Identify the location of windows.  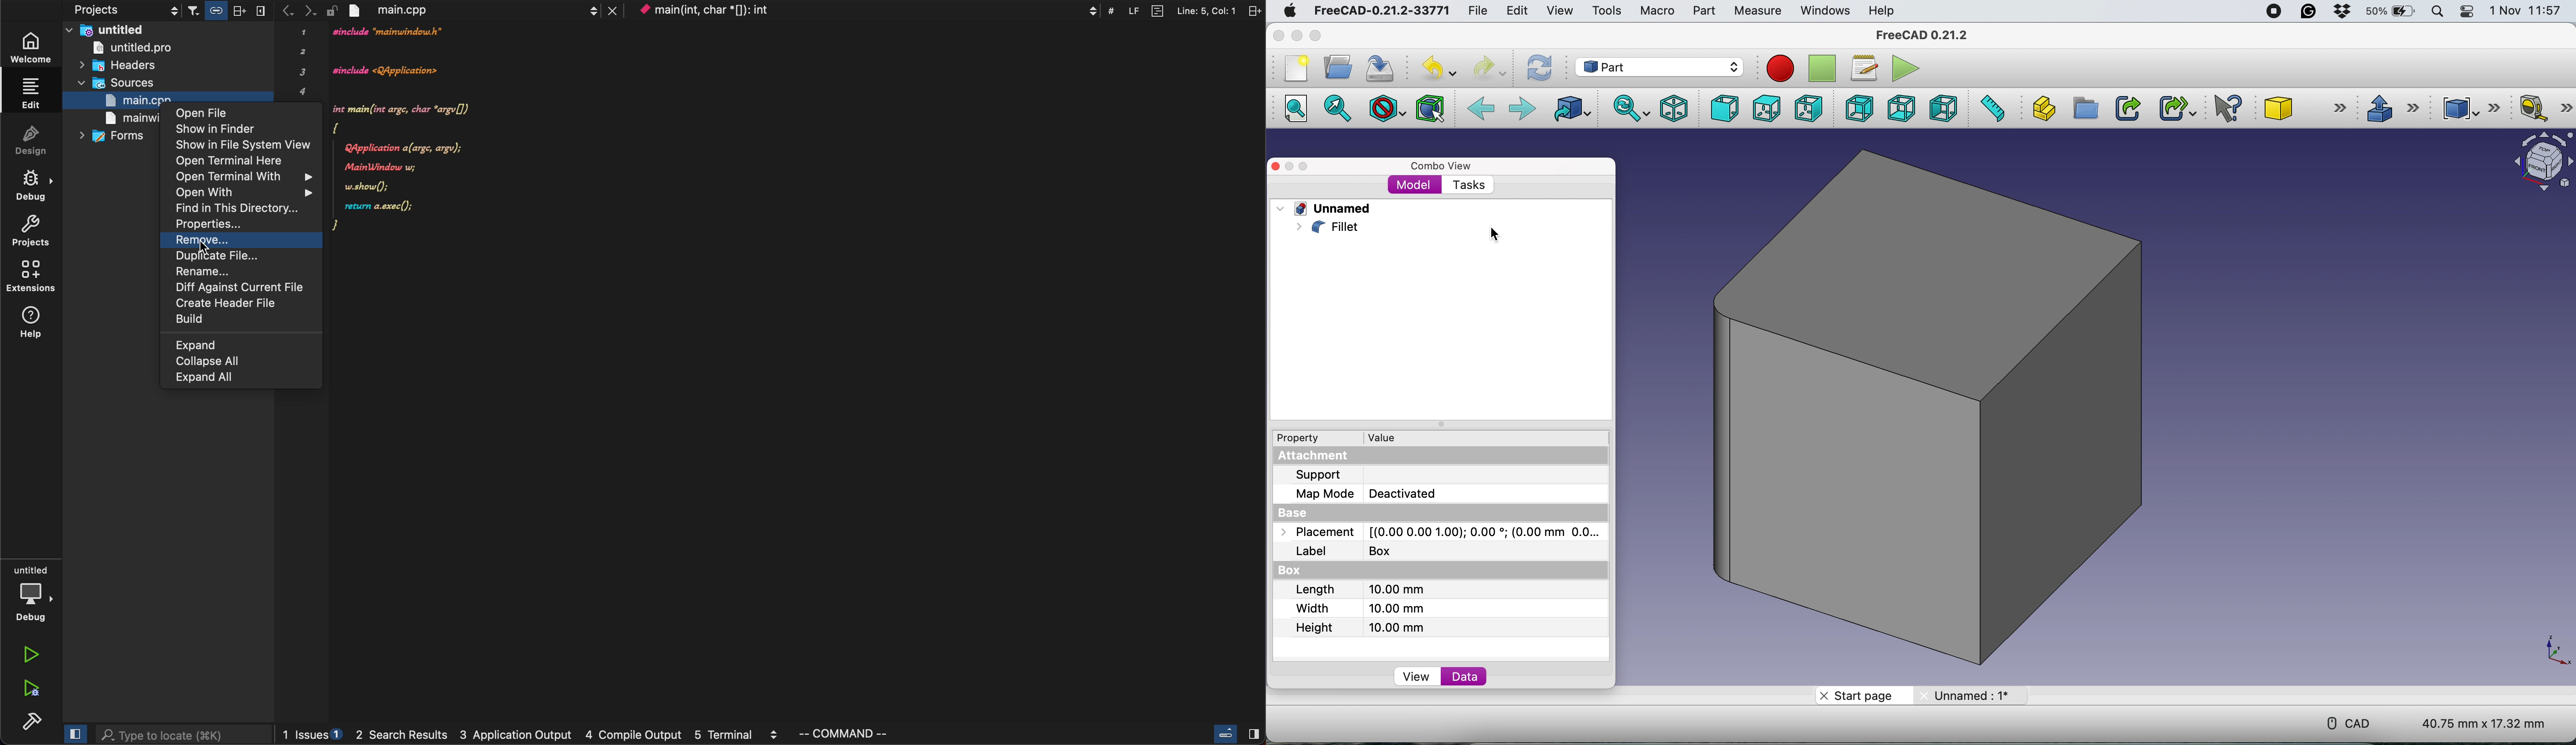
(1824, 10).